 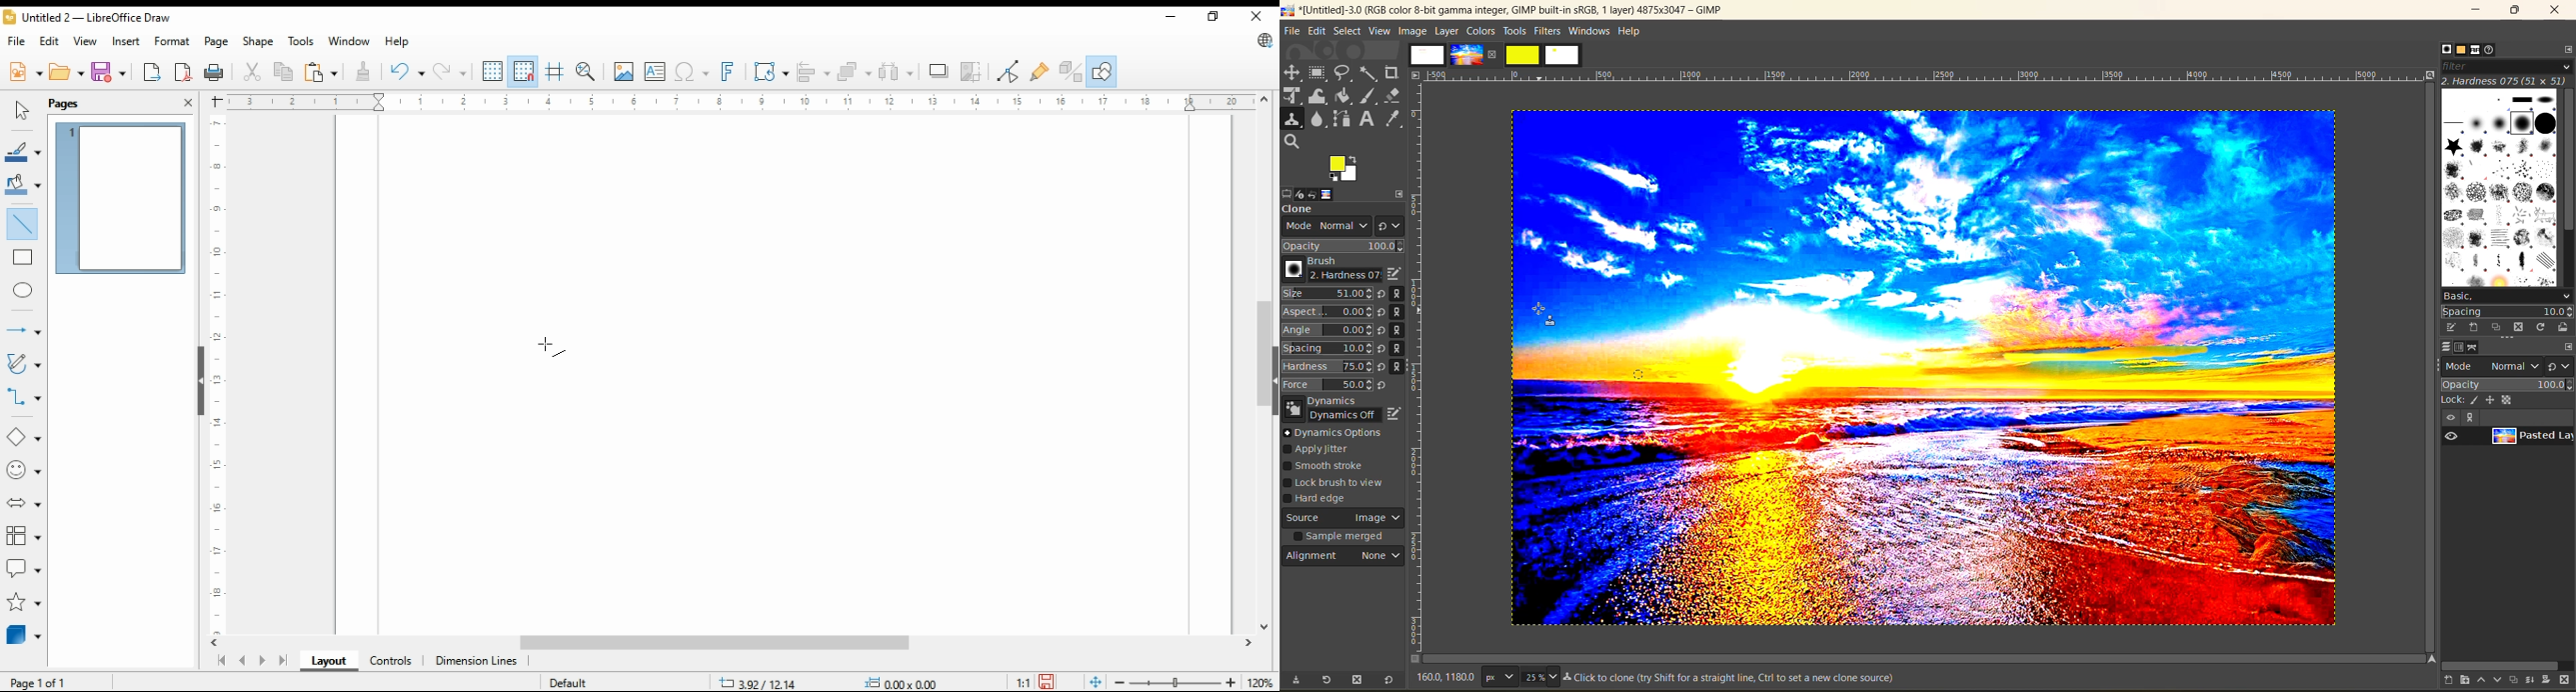 I want to click on insert line, so click(x=24, y=224).